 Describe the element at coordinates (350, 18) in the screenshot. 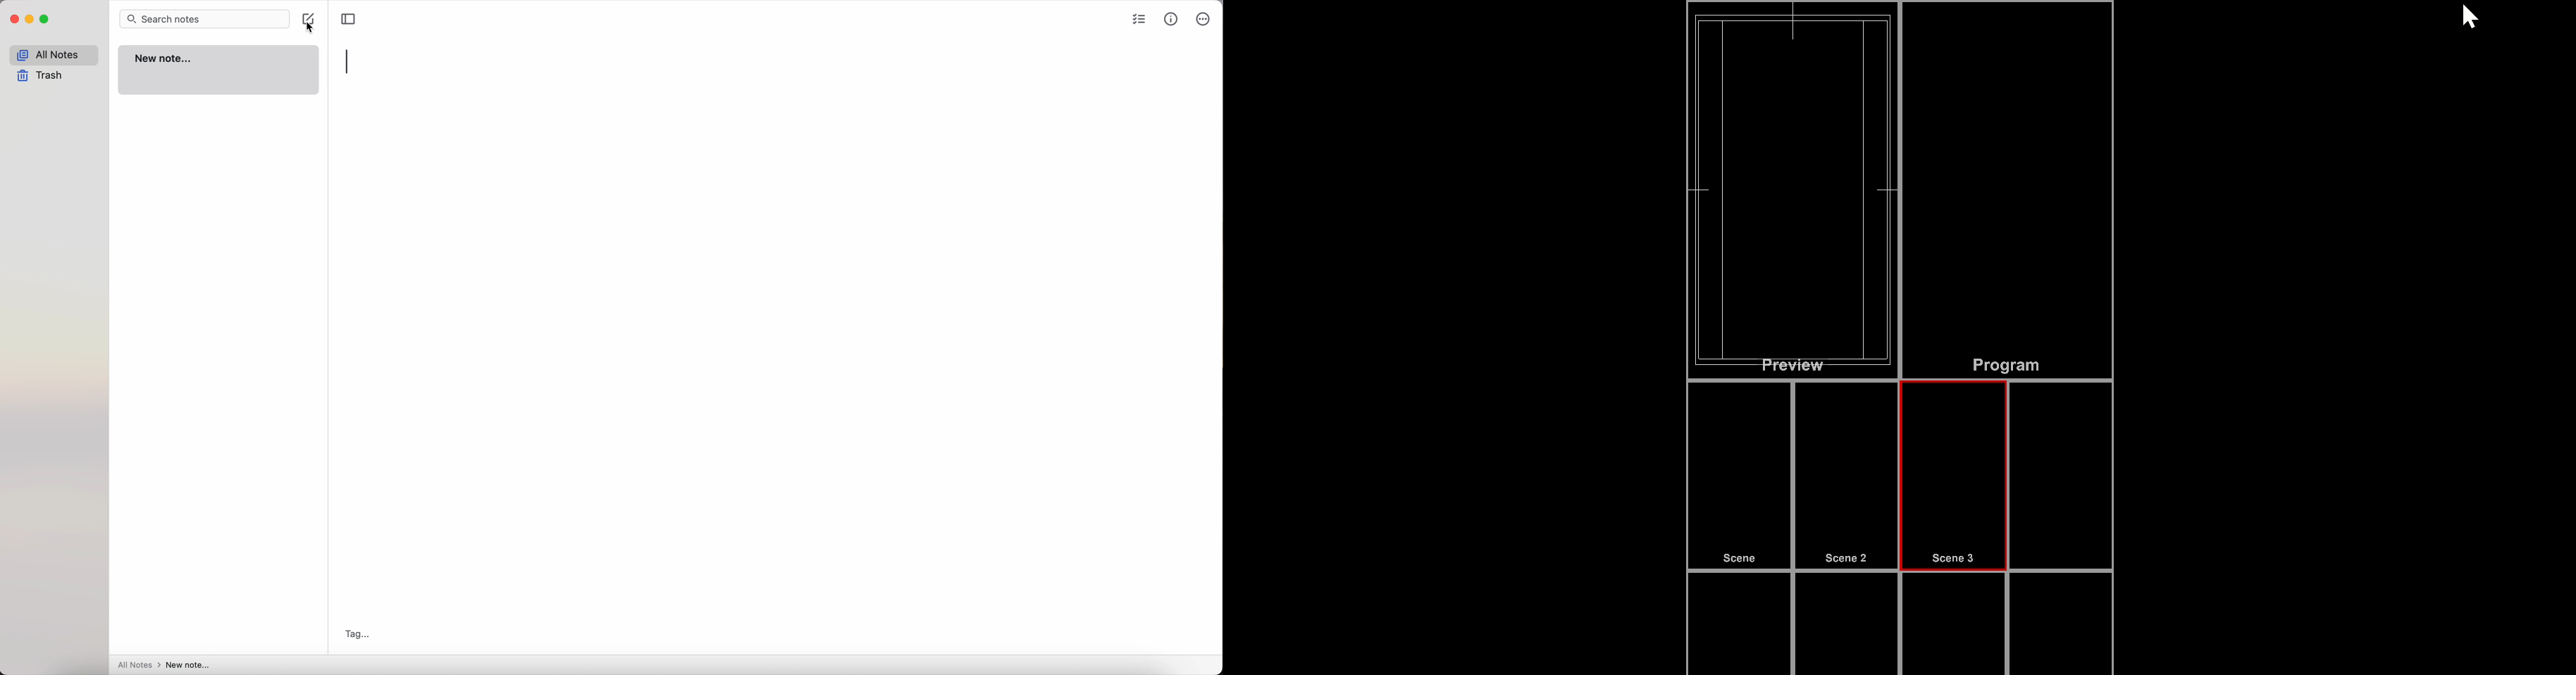

I see `toggle sidebar` at that location.